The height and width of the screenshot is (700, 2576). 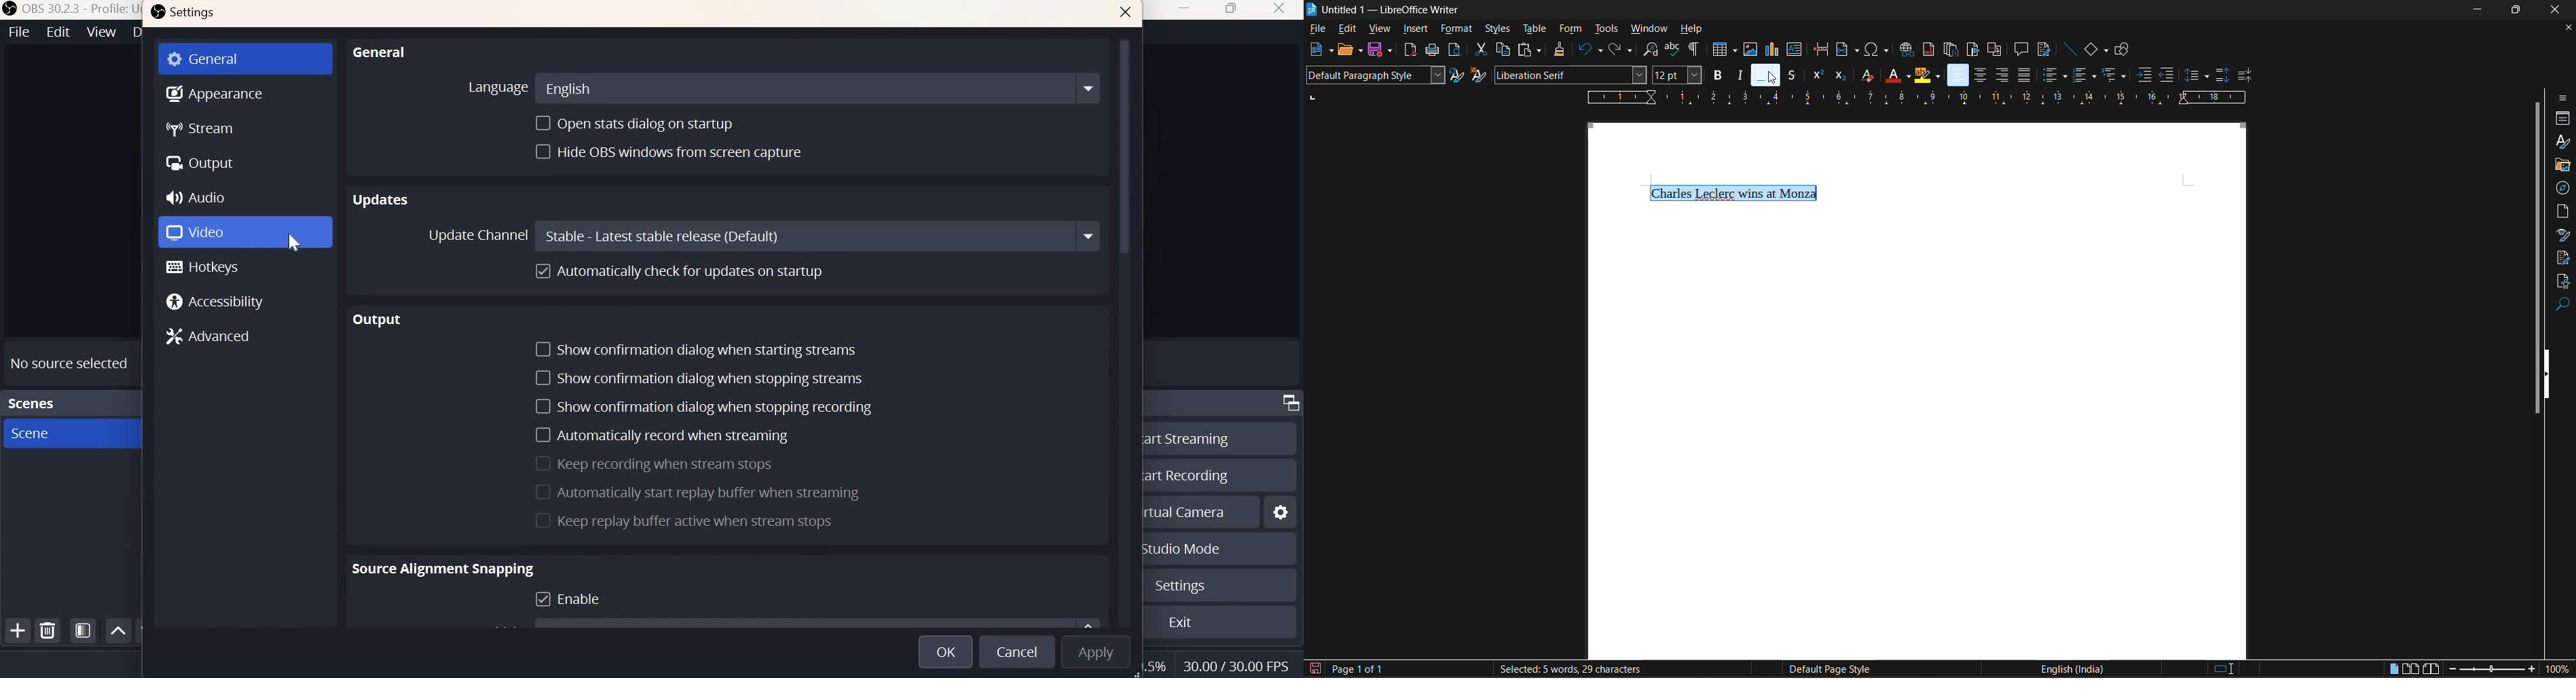 What do you see at coordinates (2071, 668) in the screenshot?
I see `text language` at bounding box center [2071, 668].